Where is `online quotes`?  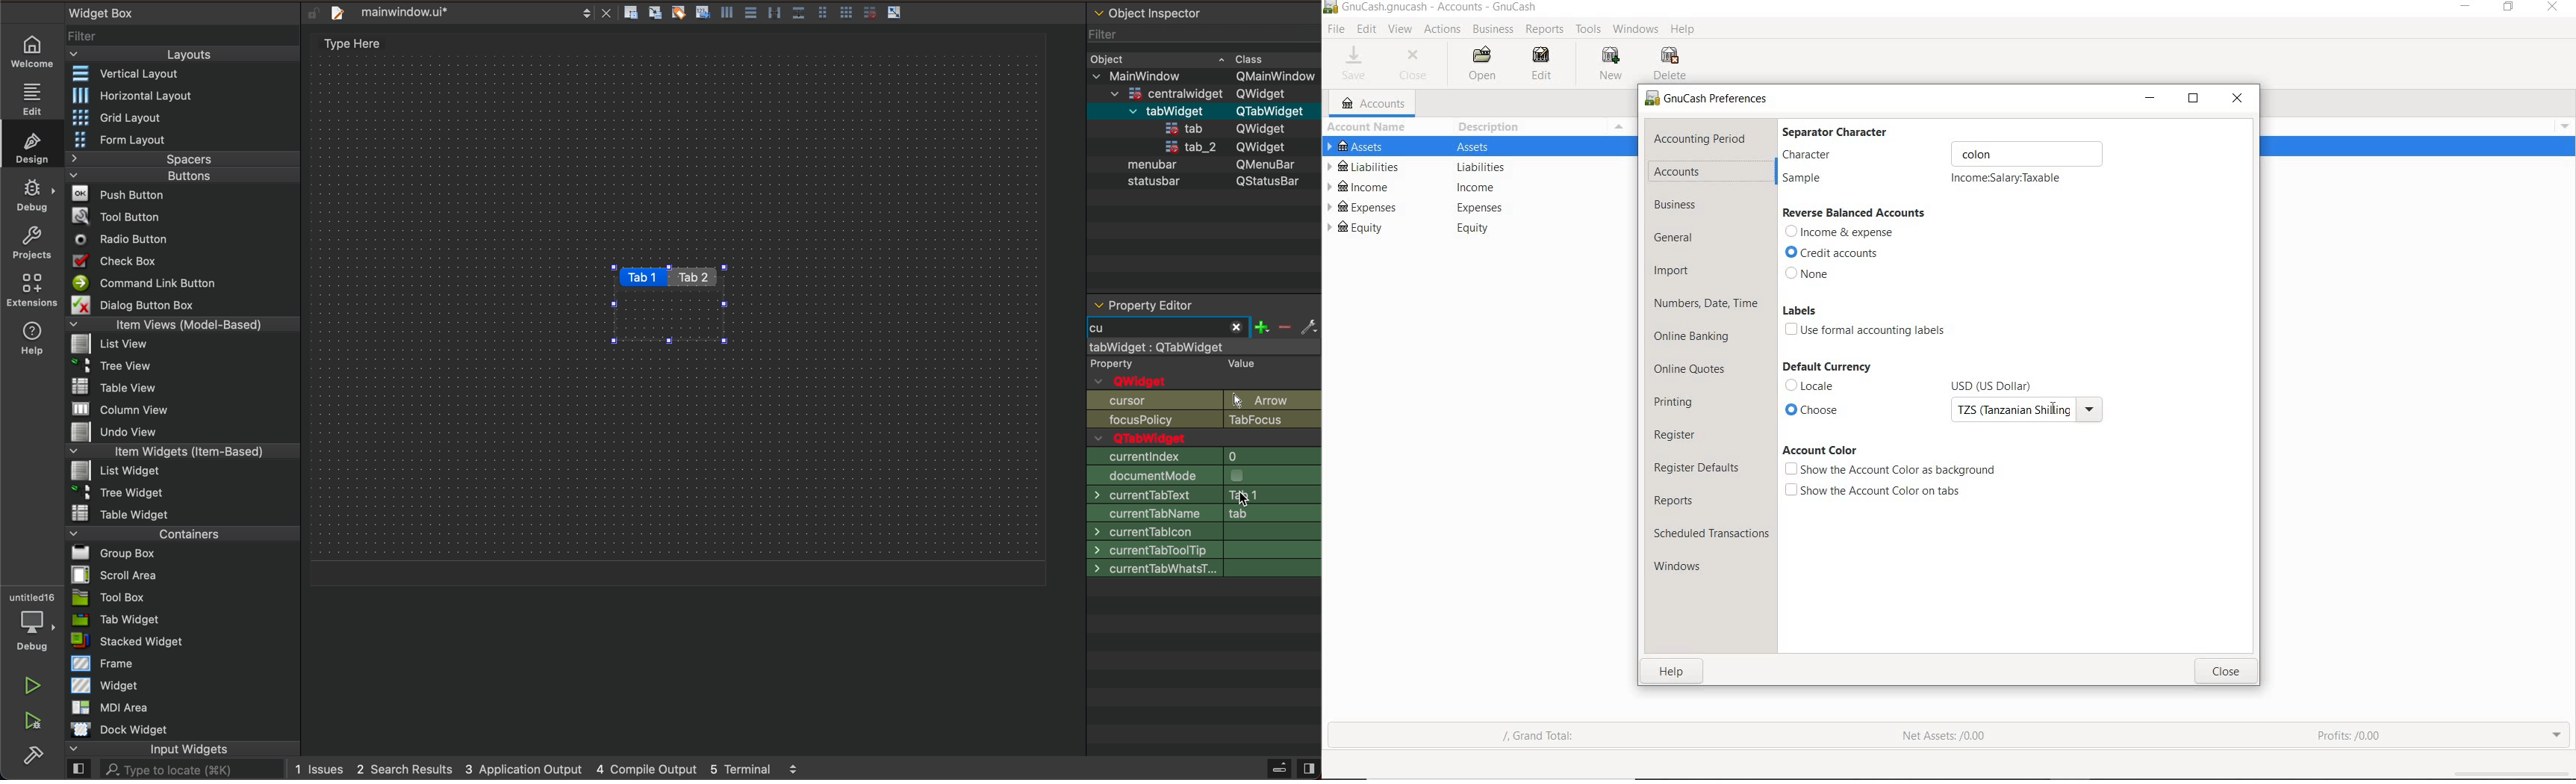
online quotes is located at coordinates (1695, 371).